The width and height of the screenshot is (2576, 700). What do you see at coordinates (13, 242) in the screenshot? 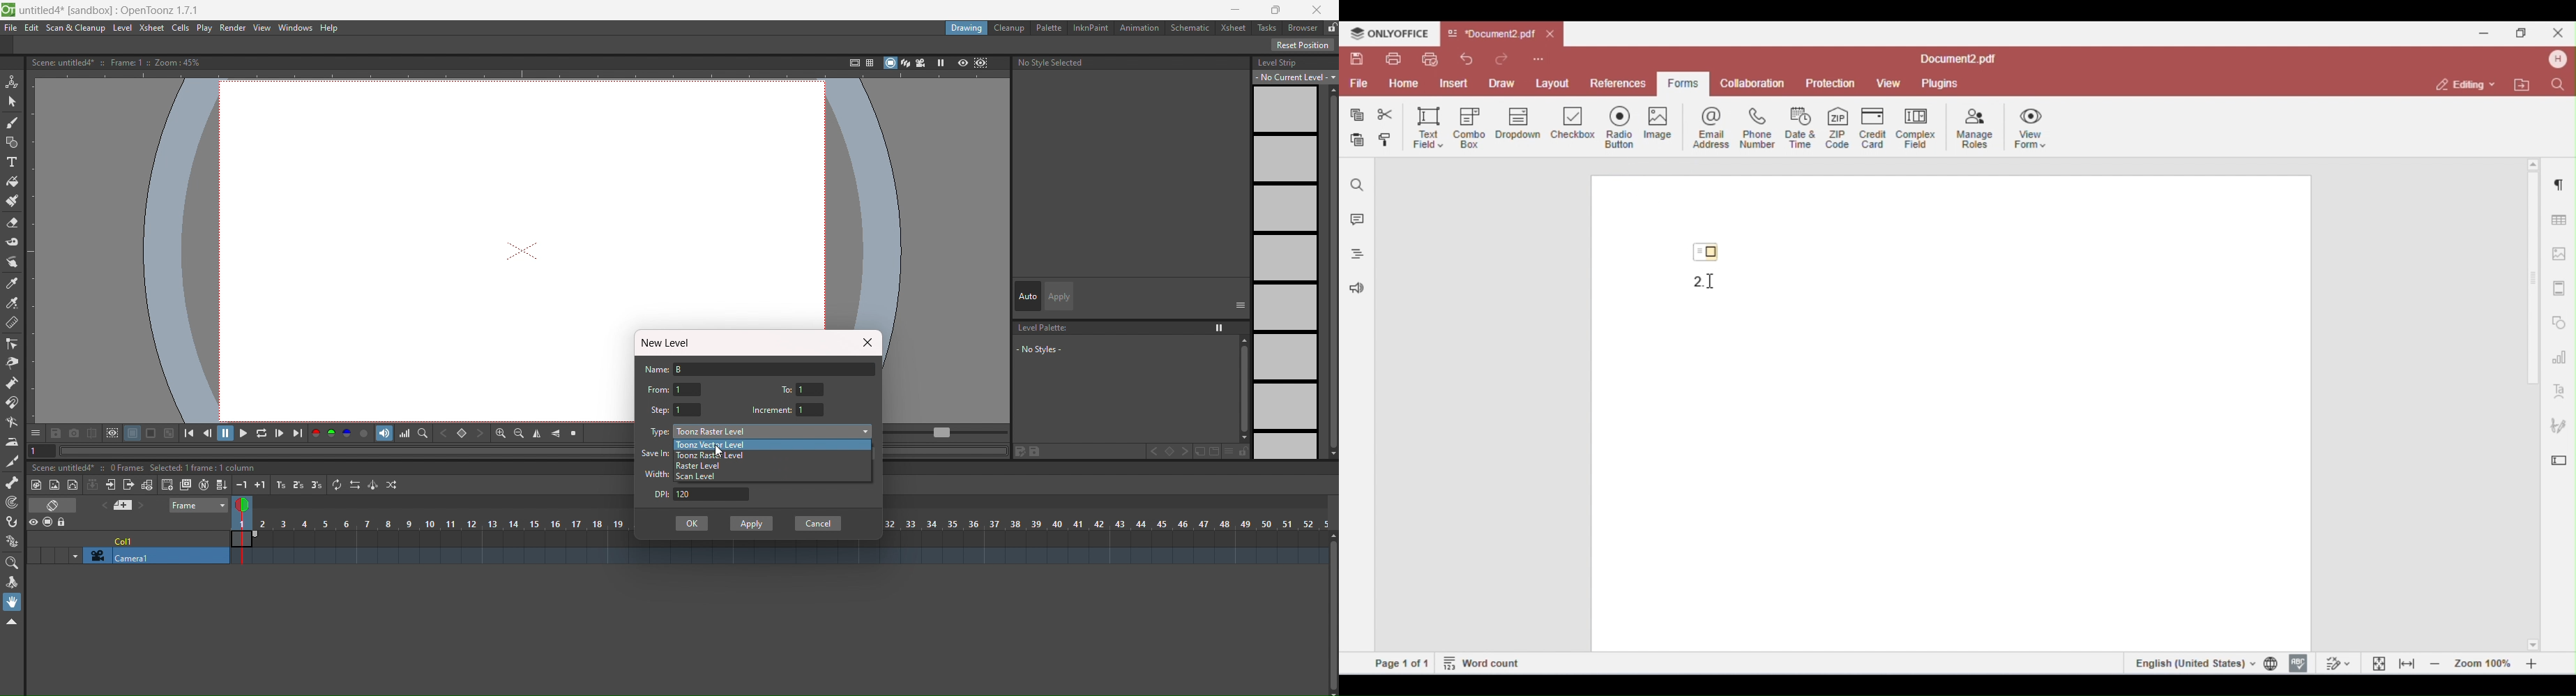
I see `tape tool` at bounding box center [13, 242].